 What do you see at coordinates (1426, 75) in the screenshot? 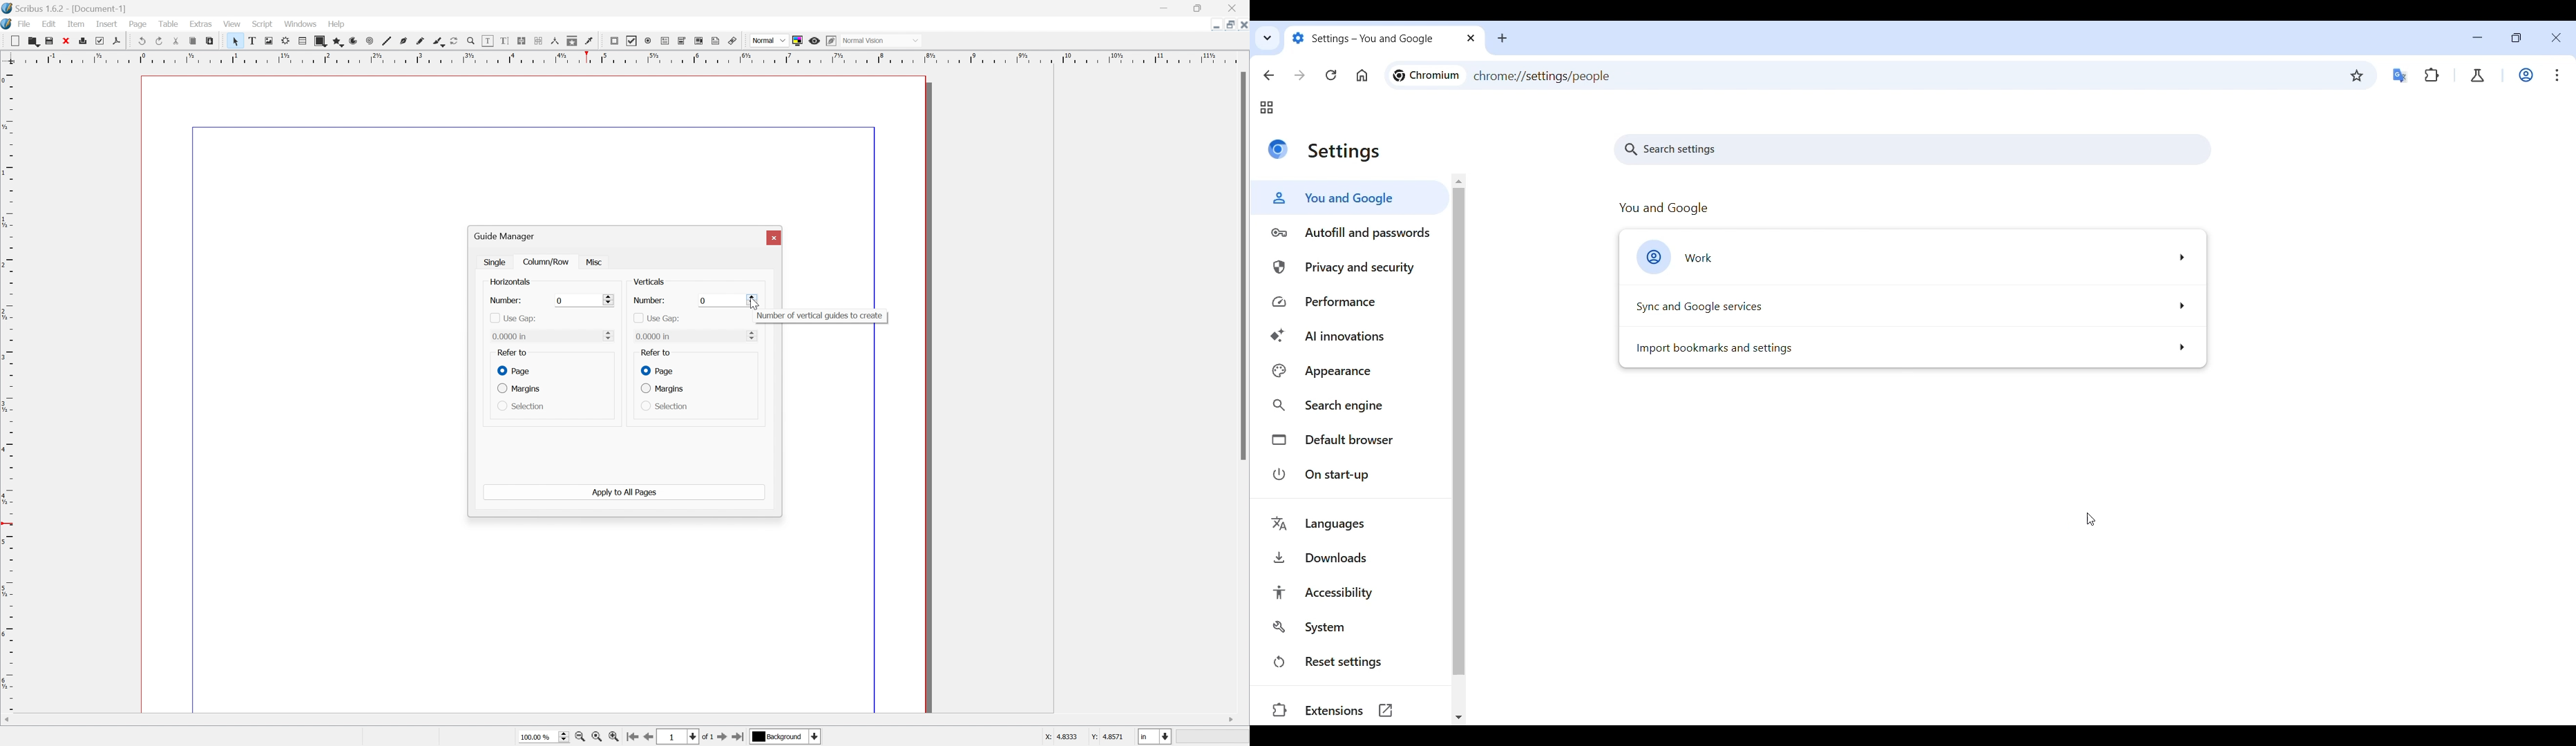
I see `chromium` at bounding box center [1426, 75].